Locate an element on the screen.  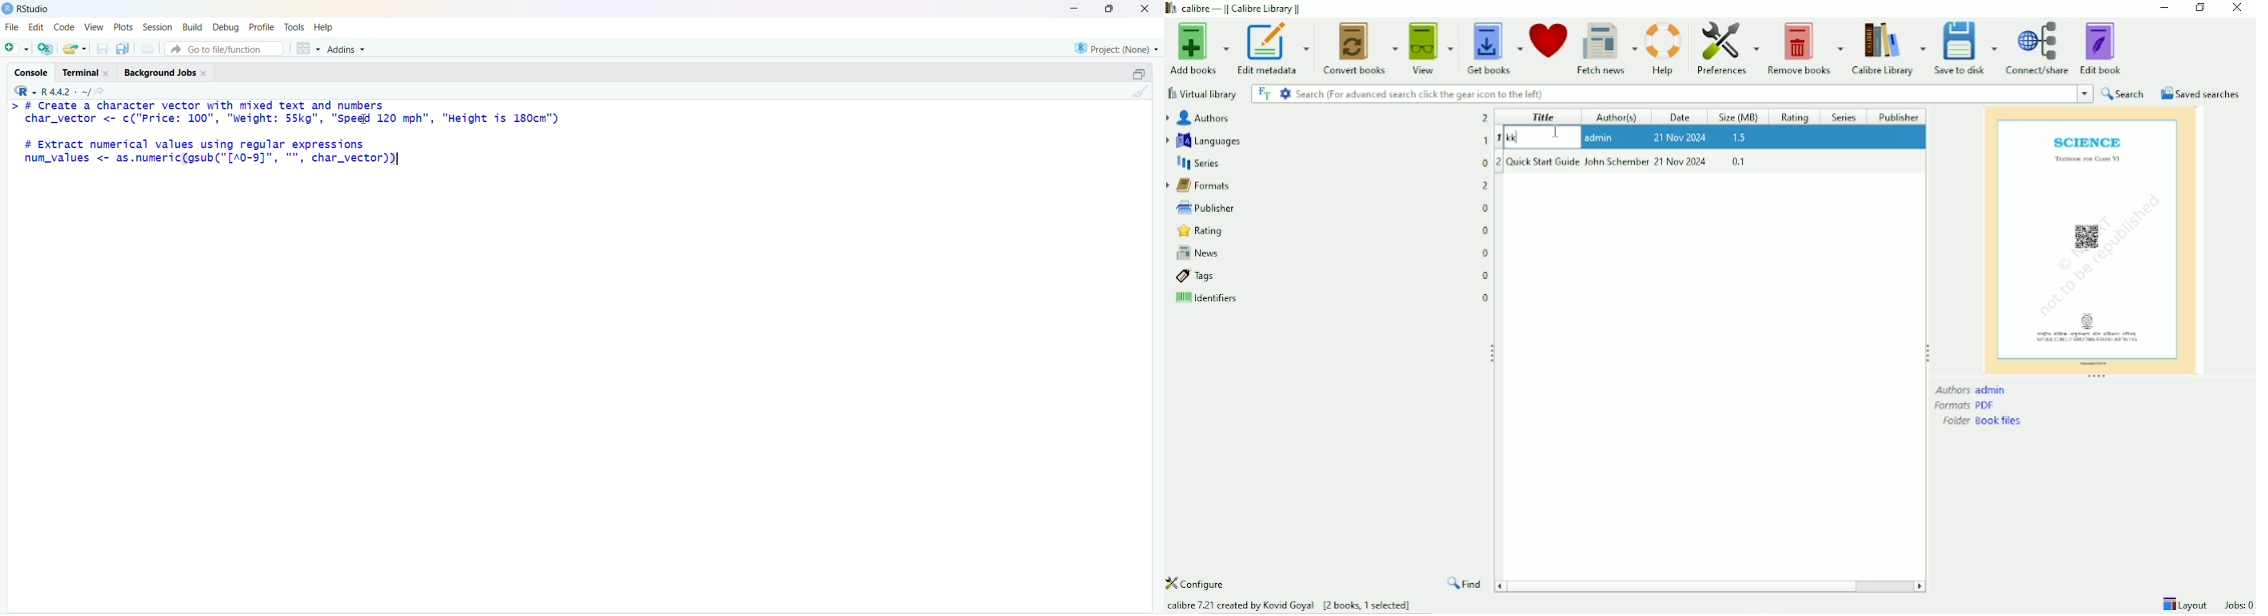
1 is located at coordinates (1486, 140).